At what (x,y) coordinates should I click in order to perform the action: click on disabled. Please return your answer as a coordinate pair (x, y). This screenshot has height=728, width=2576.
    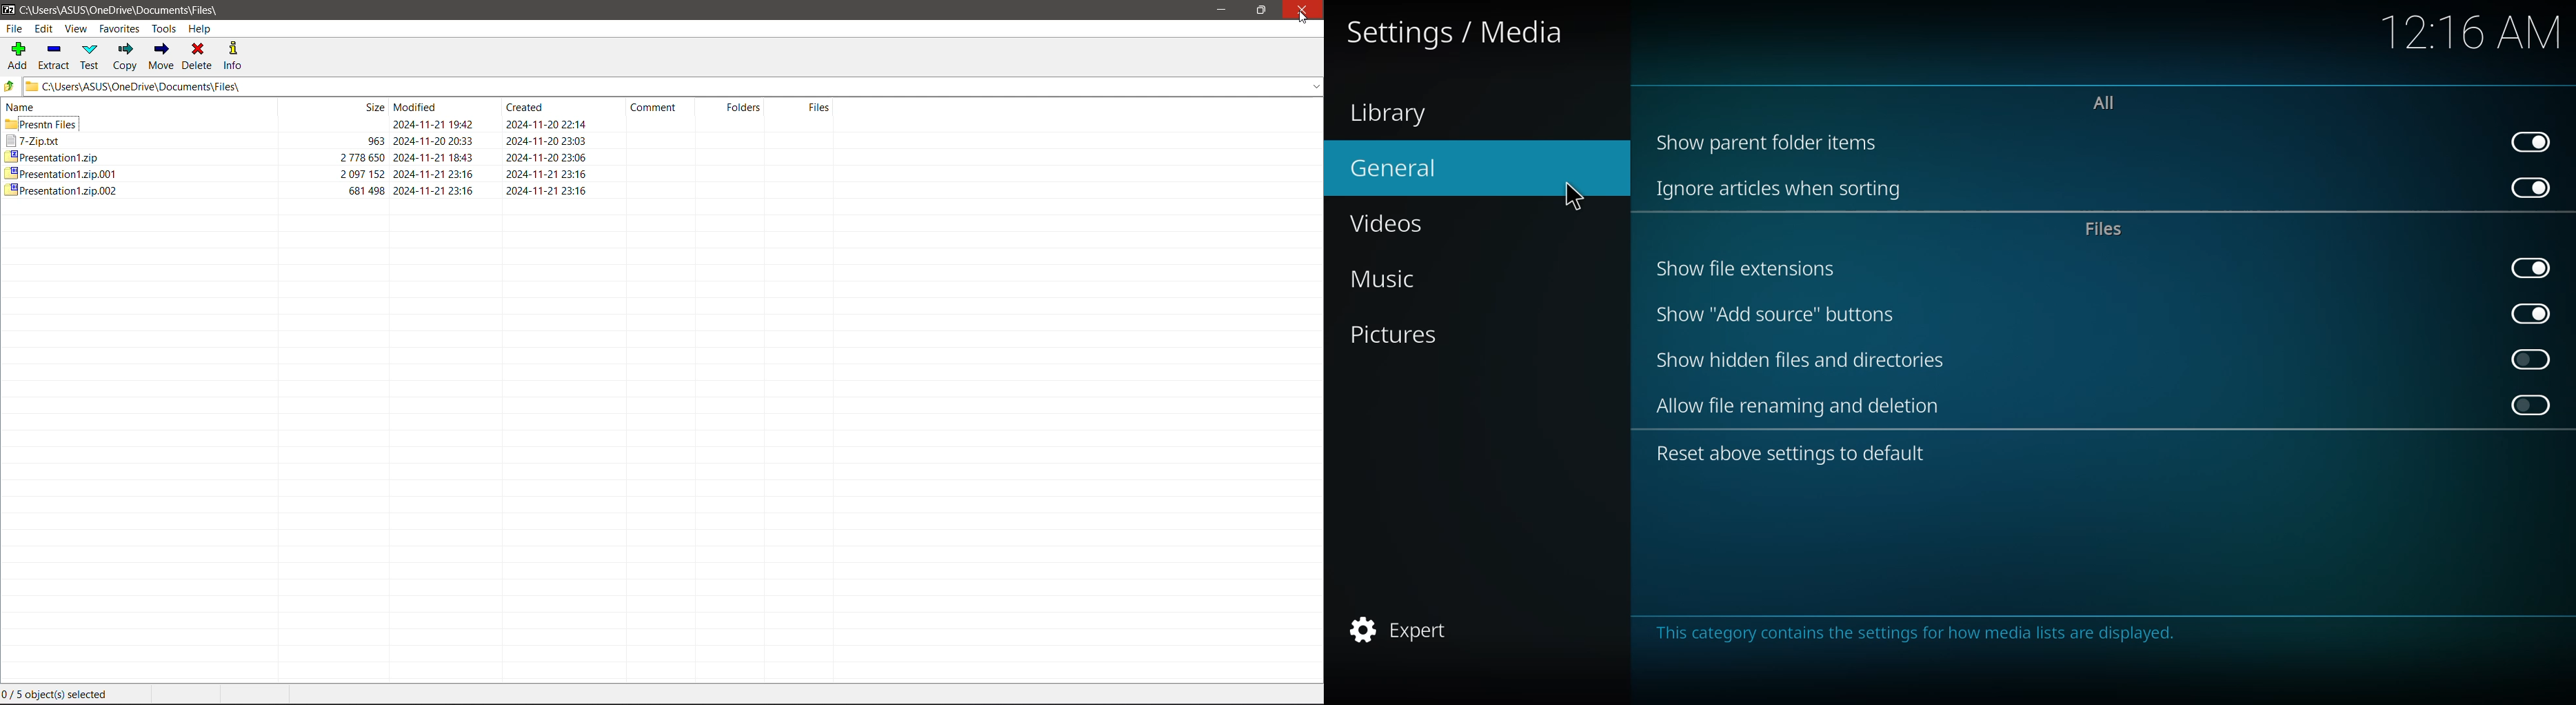
    Looking at the image, I should click on (2532, 405).